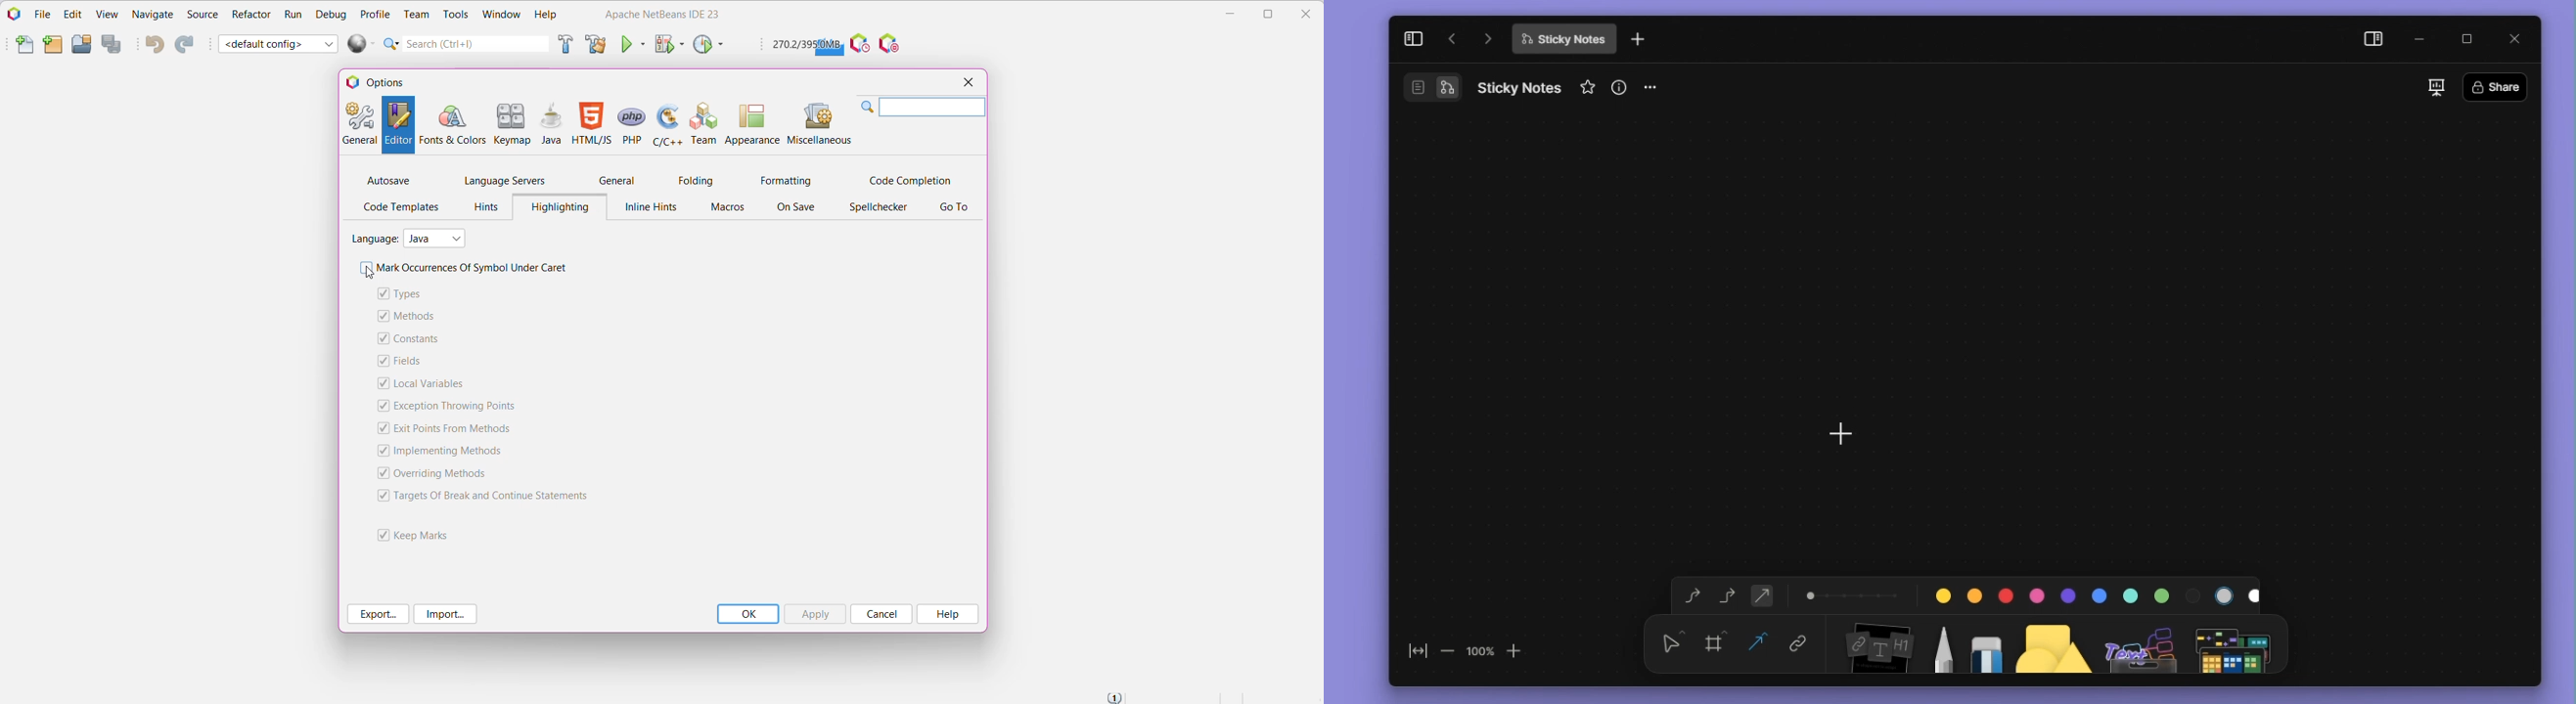 The height and width of the screenshot is (728, 2576). I want to click on mouse crosshair, so click(1842, 434).